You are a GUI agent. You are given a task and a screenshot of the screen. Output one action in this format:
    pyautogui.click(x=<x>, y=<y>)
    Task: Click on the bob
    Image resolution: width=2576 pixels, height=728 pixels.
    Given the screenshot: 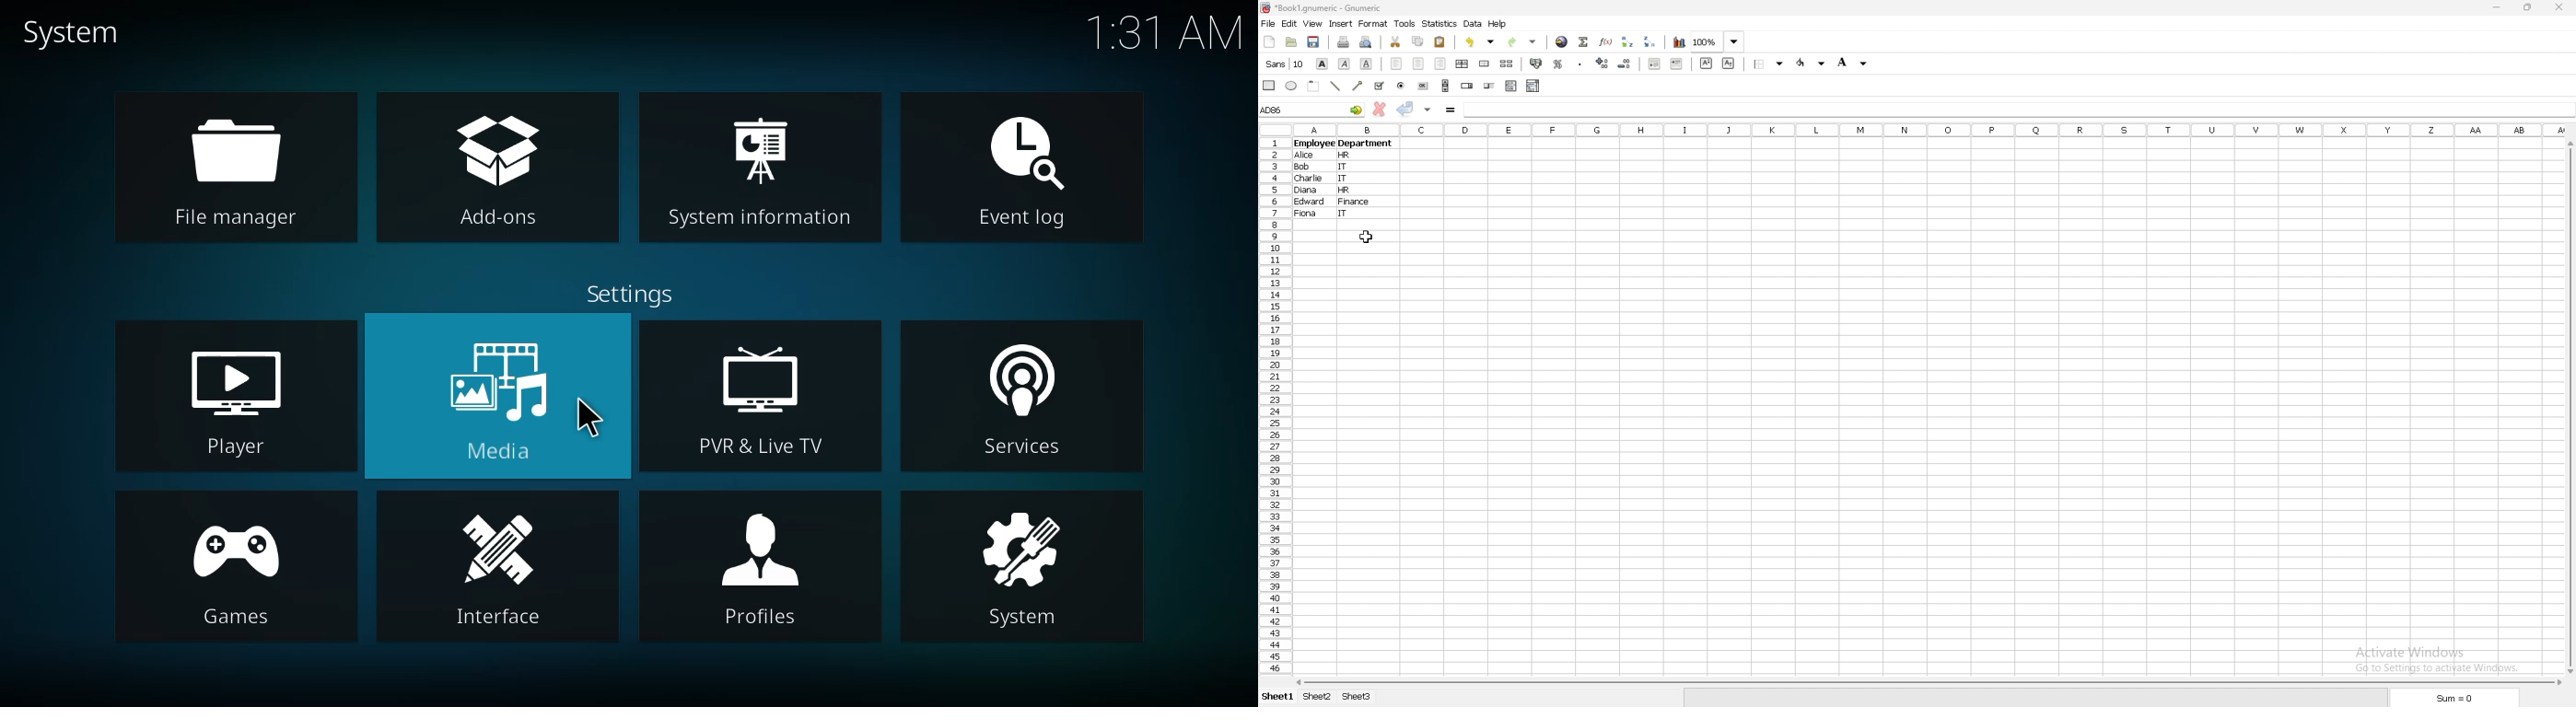 What is the action you would take?
    pyautogui.click(x=1303, y=168)
    